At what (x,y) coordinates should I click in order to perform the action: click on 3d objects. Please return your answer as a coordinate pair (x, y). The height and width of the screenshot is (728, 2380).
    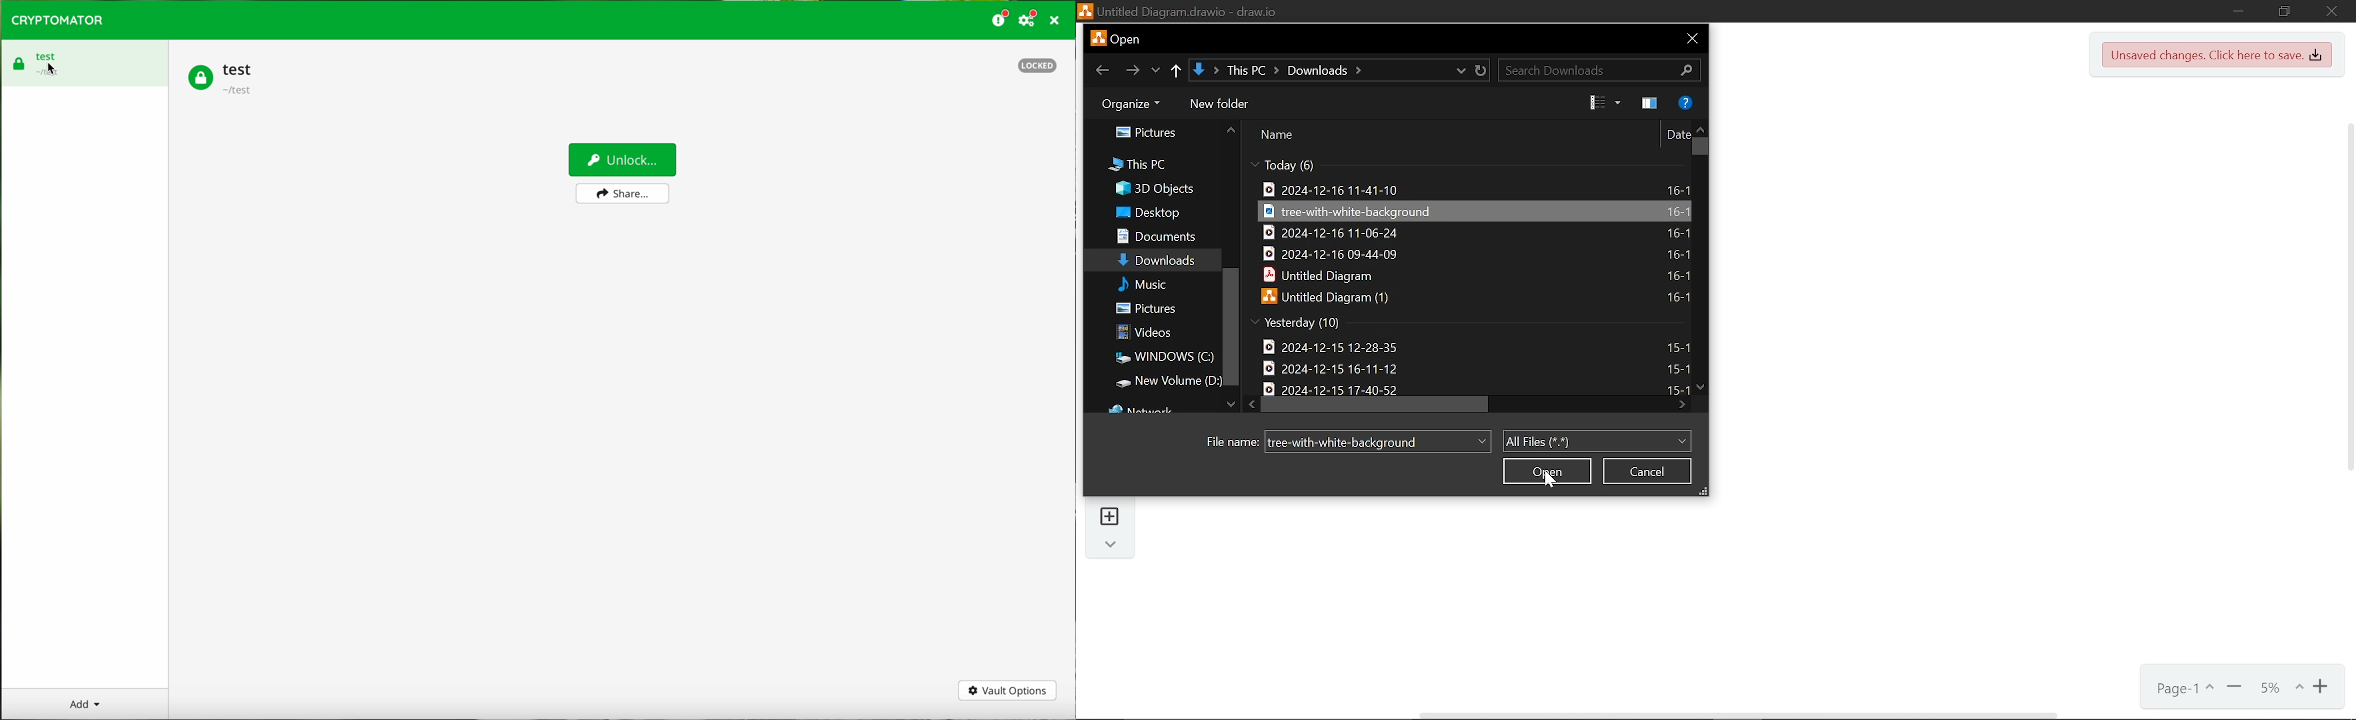
    Looking at the image, I should click on (1153, 190).